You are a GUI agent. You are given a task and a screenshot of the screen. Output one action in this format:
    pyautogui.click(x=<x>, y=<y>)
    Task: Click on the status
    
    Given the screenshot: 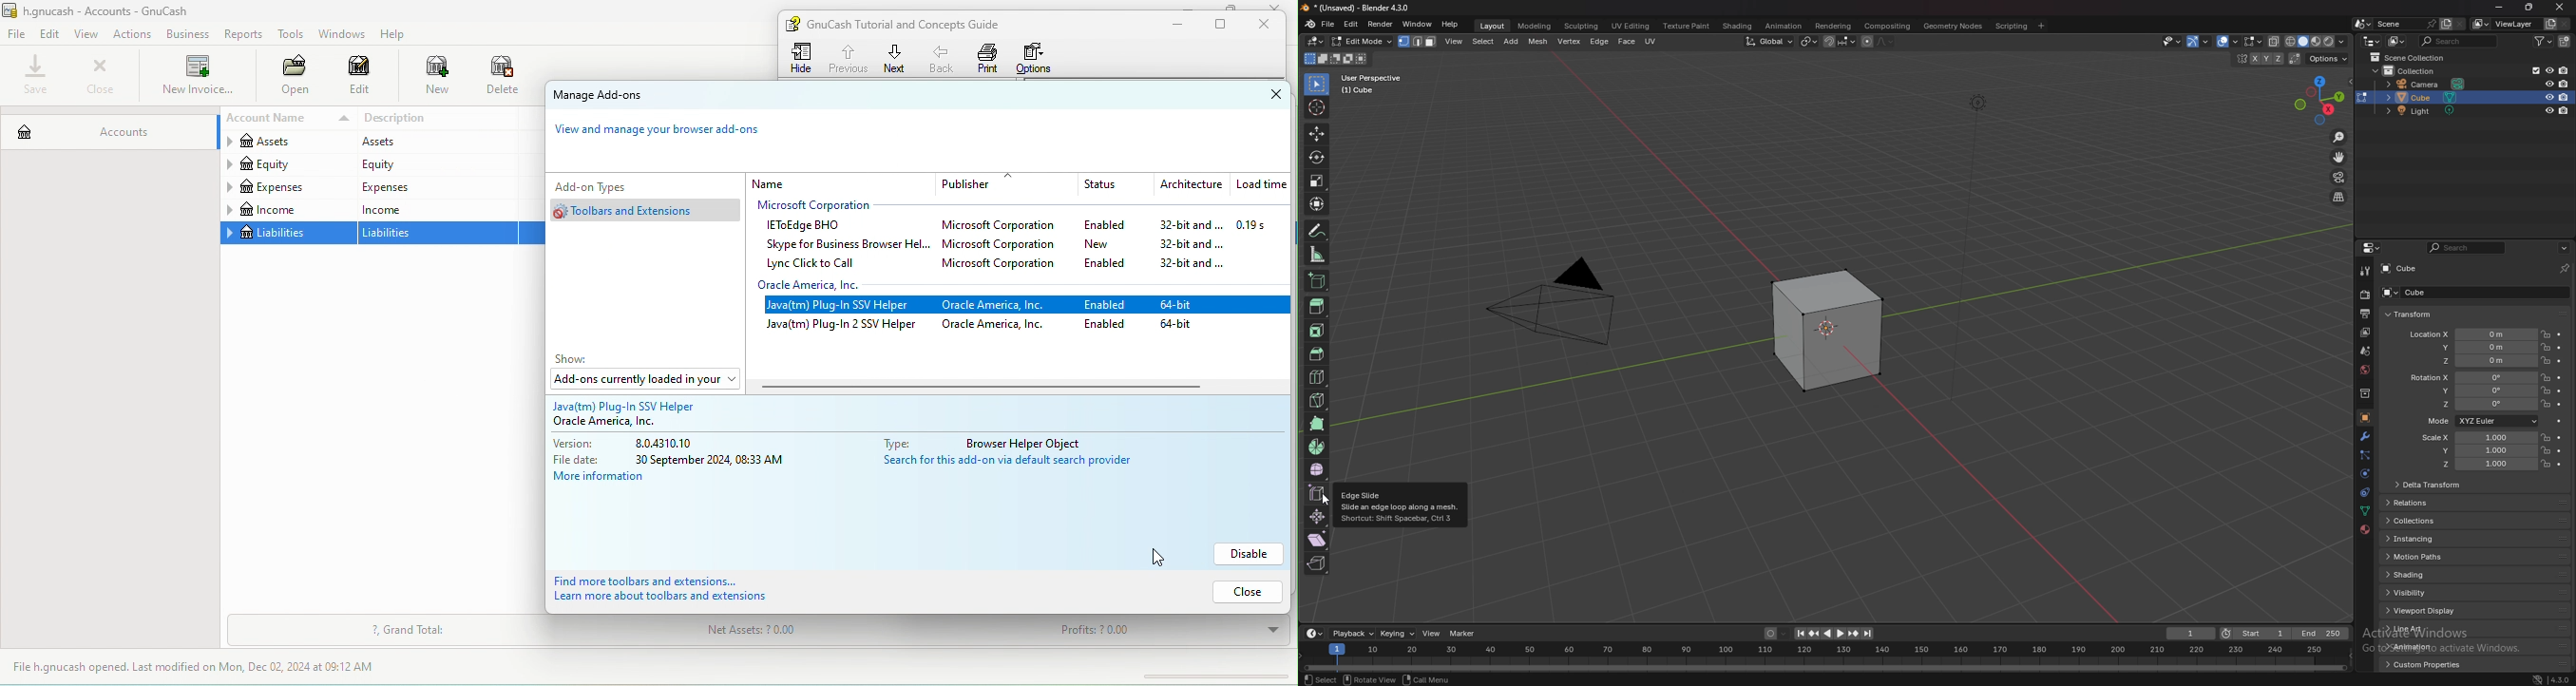 What is the action you would take?
    pyautogui.click(x=1110, y=185)
    